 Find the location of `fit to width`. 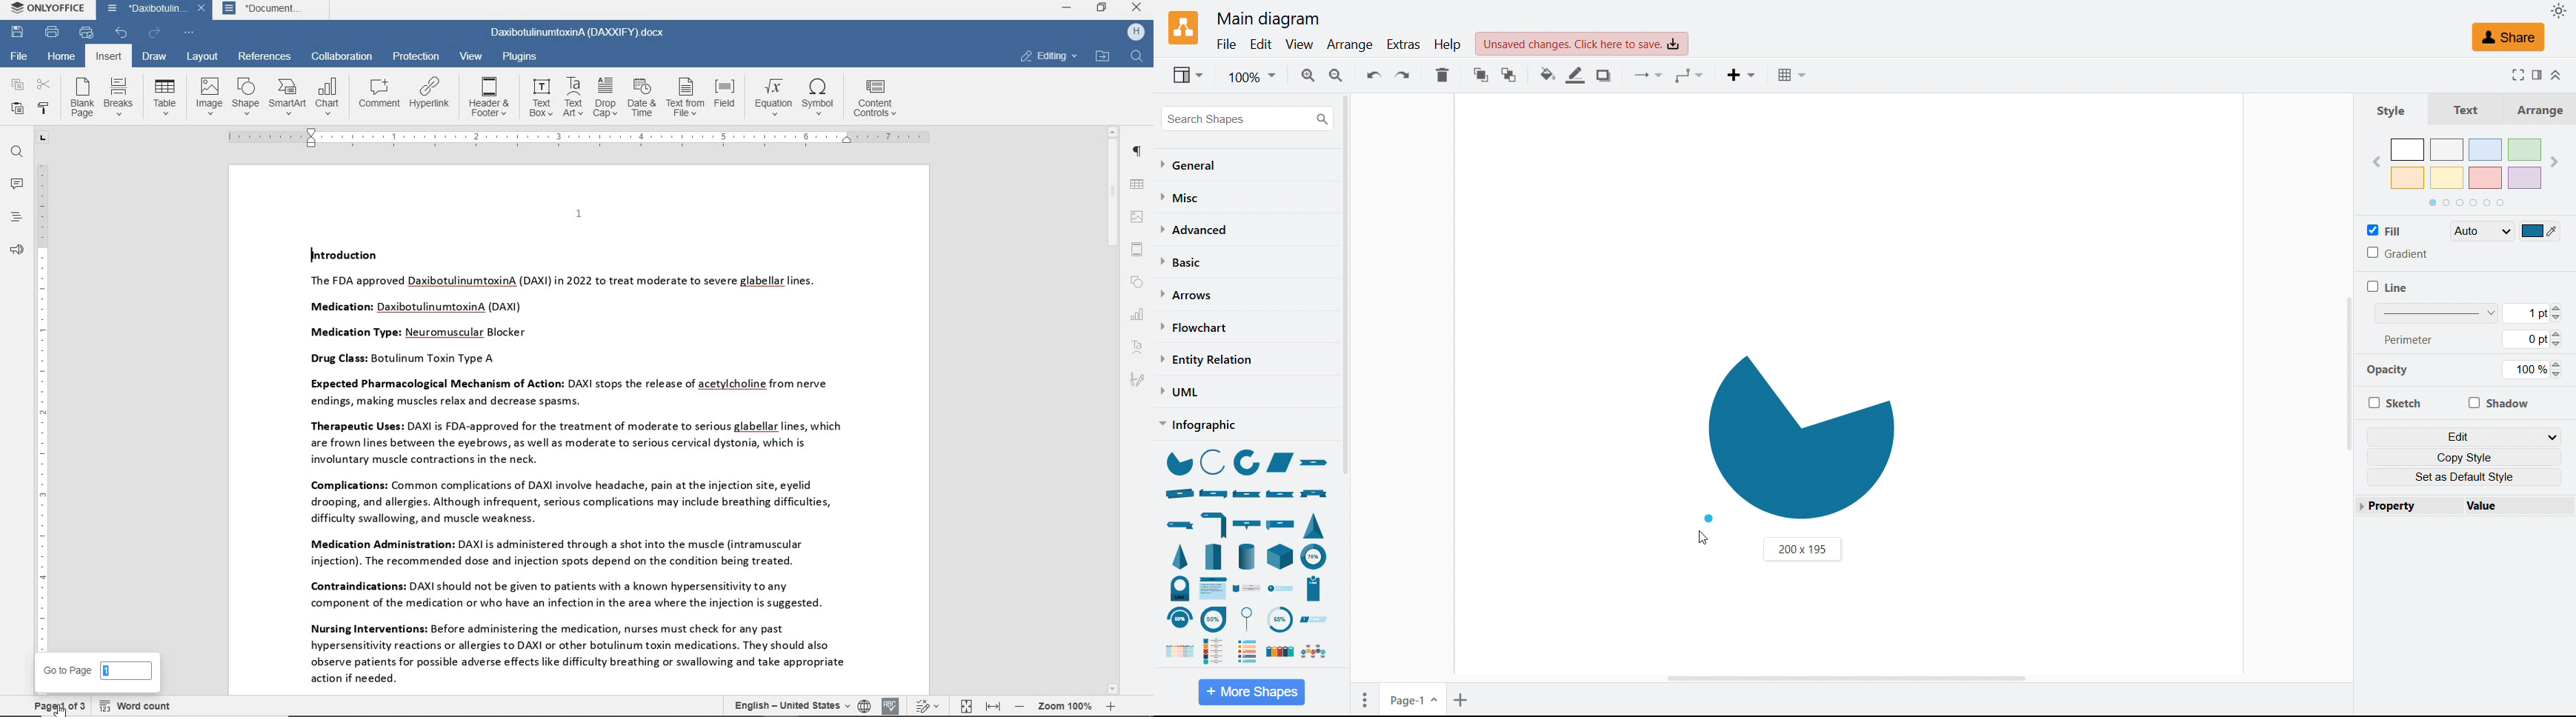

fit to width is located at coordinates (993, 707).